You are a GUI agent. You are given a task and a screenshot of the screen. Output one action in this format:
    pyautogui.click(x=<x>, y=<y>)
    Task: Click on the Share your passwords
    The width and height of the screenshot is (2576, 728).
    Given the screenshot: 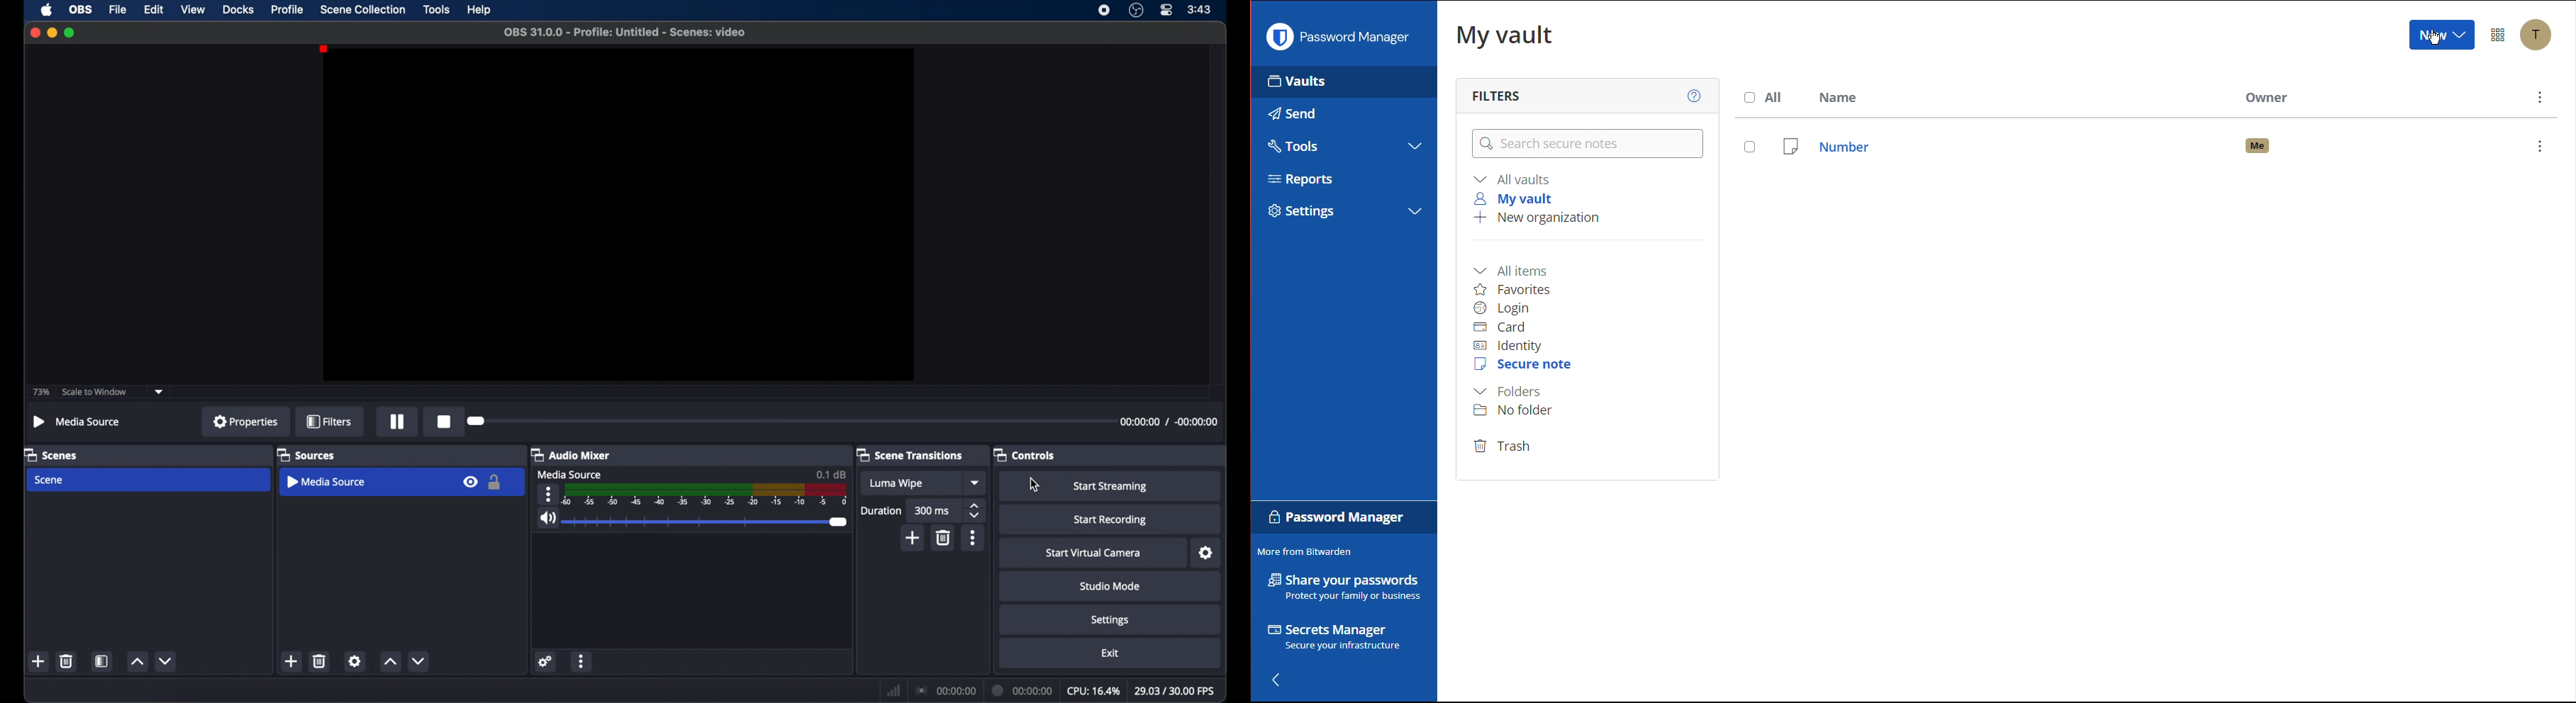 What is the action you would take?
    pyautogui.click(x=1345, y=587)
    